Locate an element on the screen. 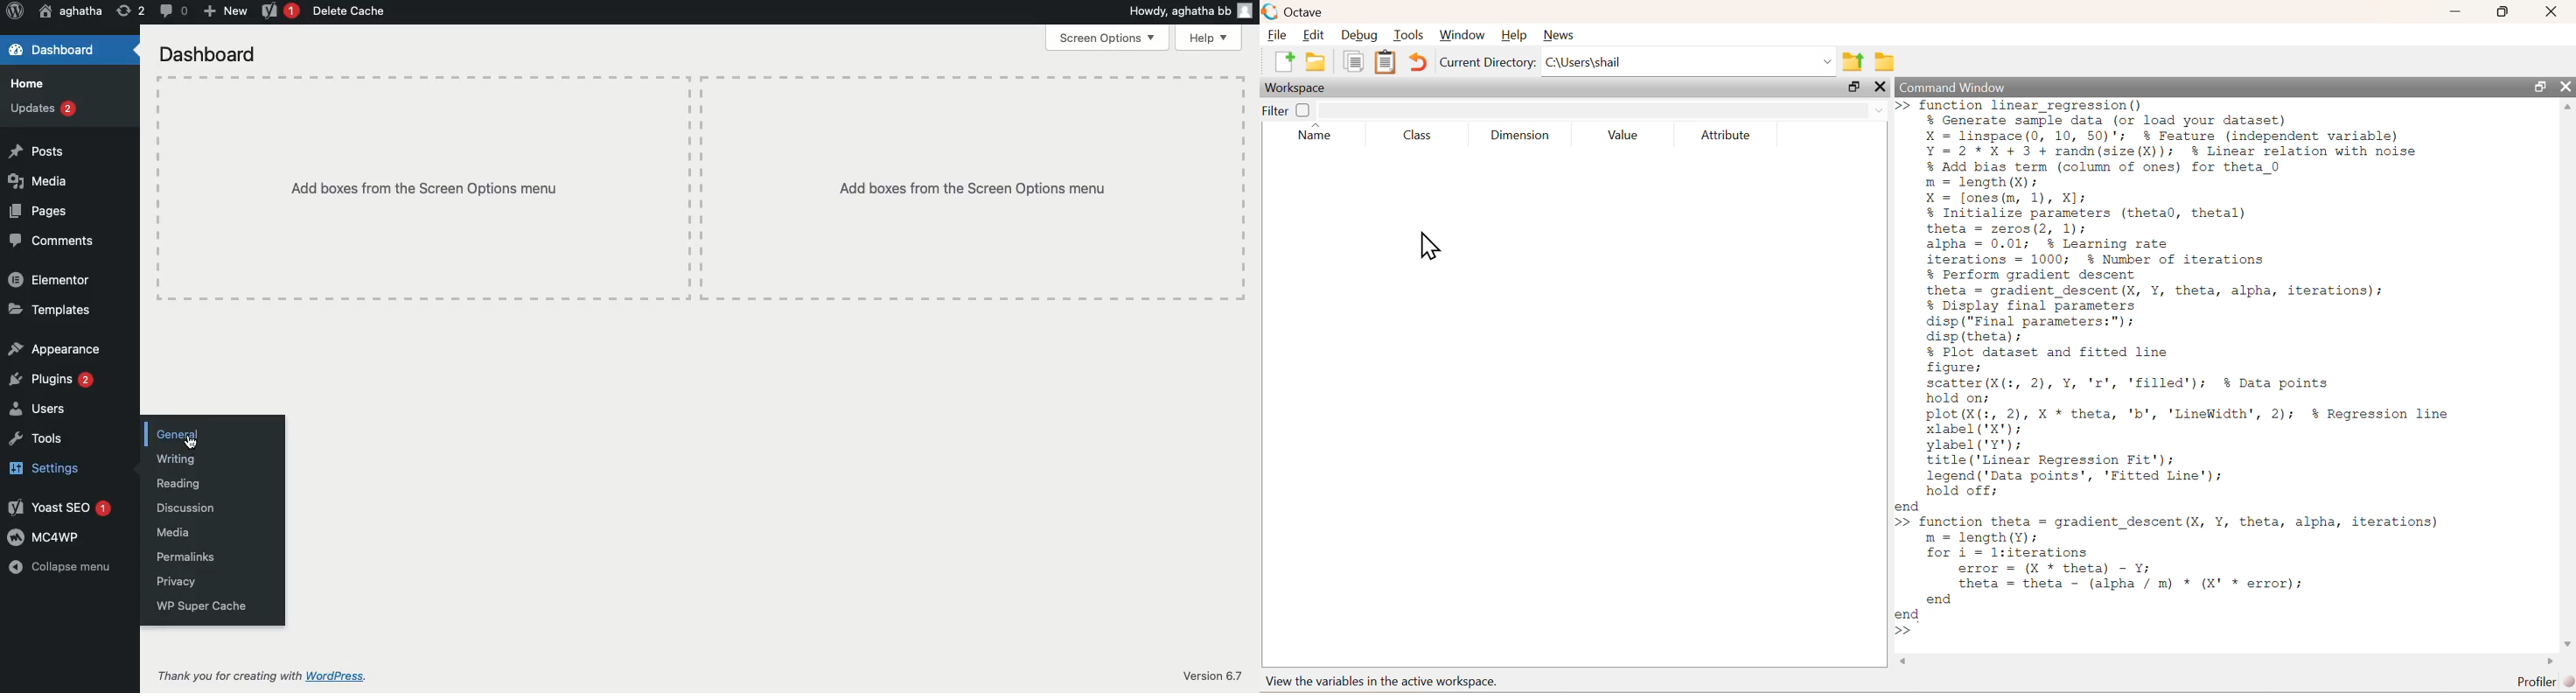  Permalinks is located at coordinates (182, 558).